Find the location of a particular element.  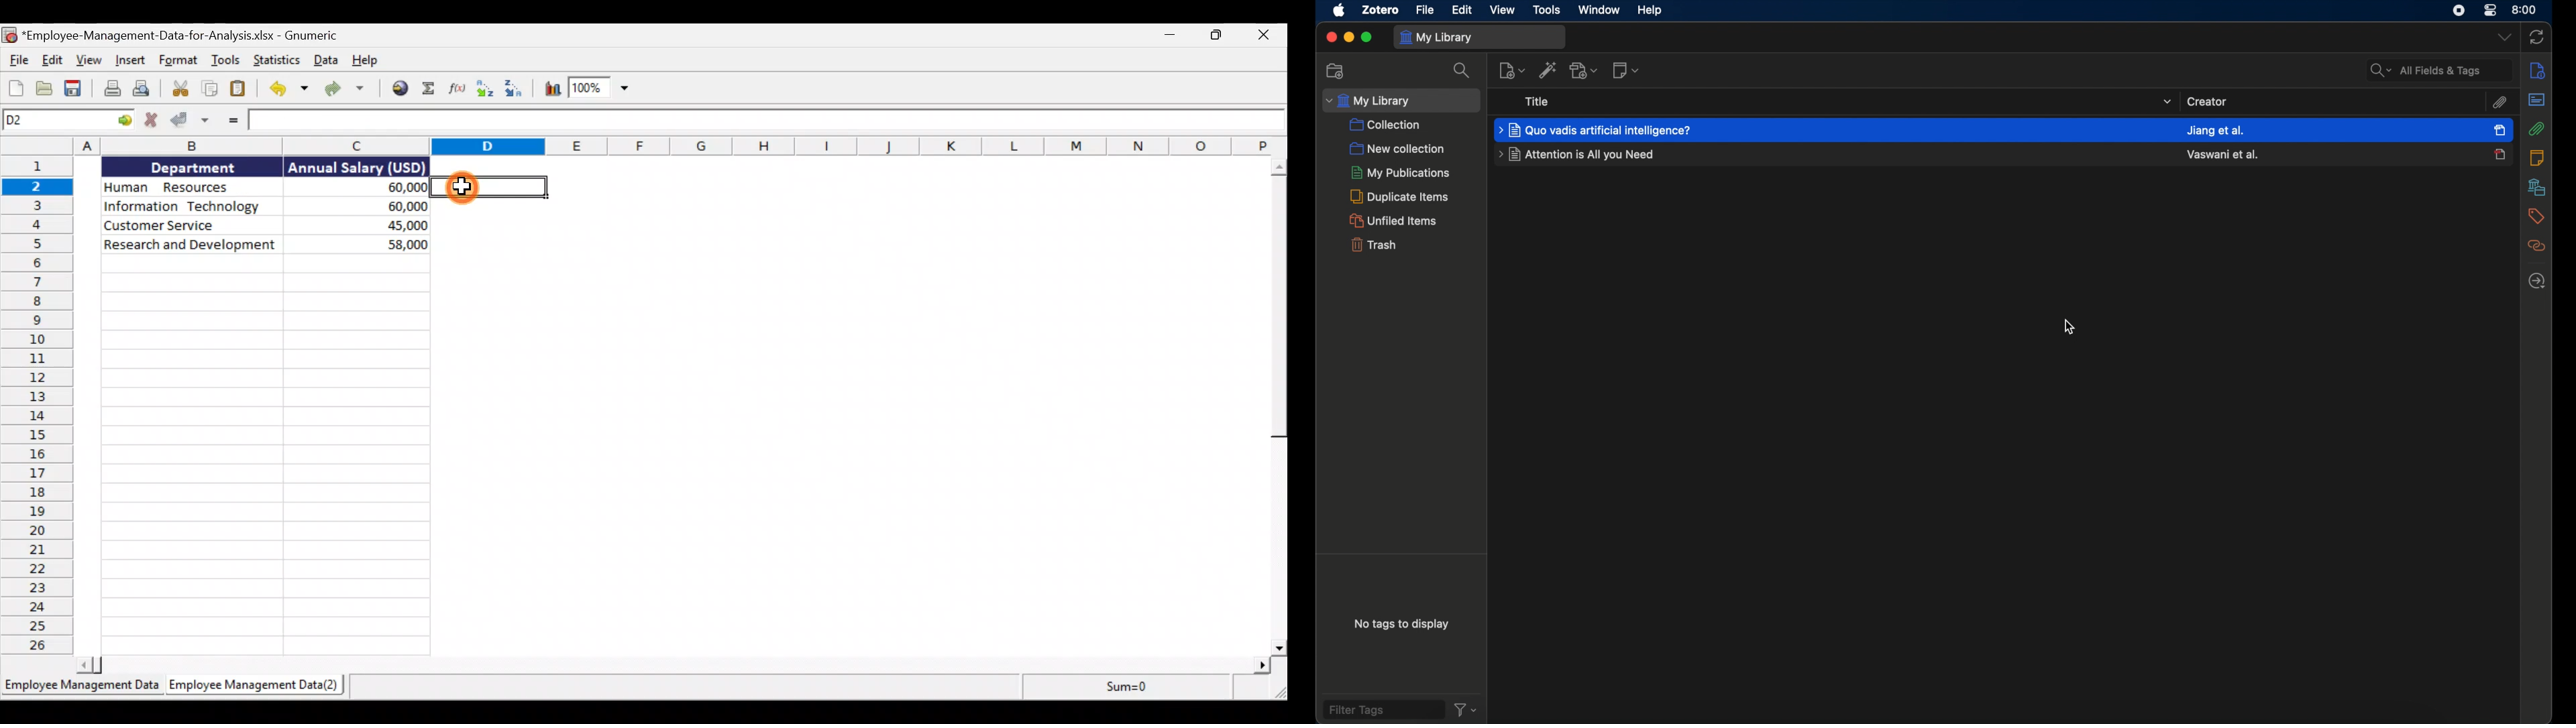

Sheet 2 is located at coordinates (261, 686).